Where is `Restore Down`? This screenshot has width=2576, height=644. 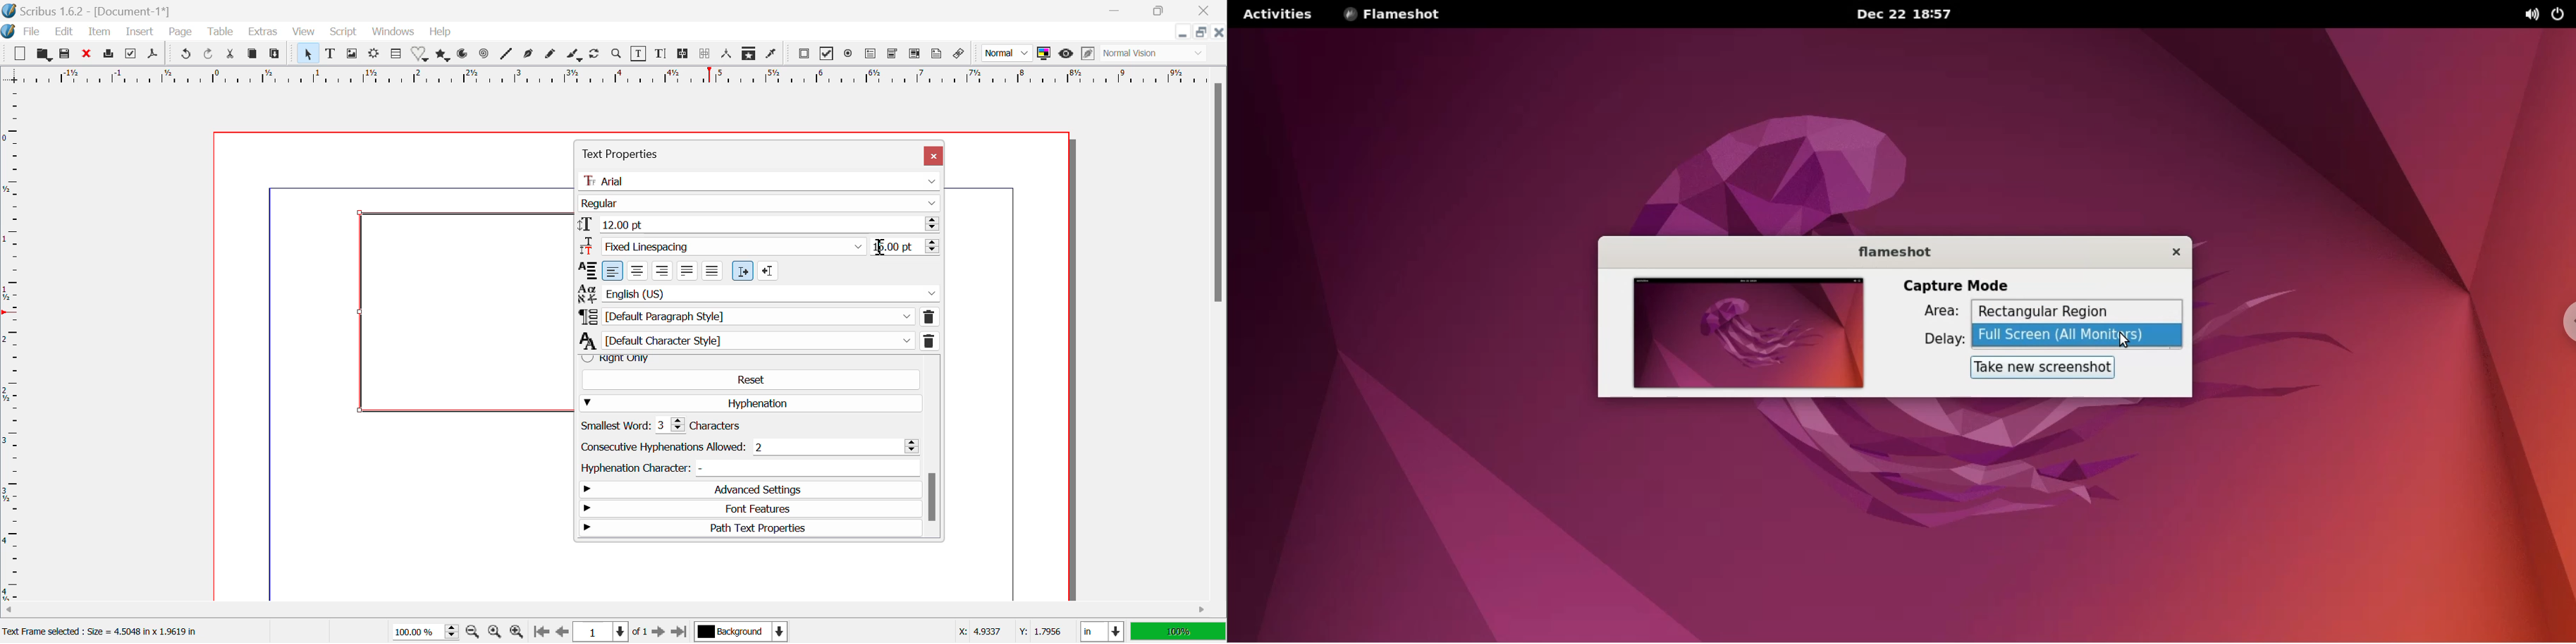 Restore Down is located at coordinates (1118, 10).